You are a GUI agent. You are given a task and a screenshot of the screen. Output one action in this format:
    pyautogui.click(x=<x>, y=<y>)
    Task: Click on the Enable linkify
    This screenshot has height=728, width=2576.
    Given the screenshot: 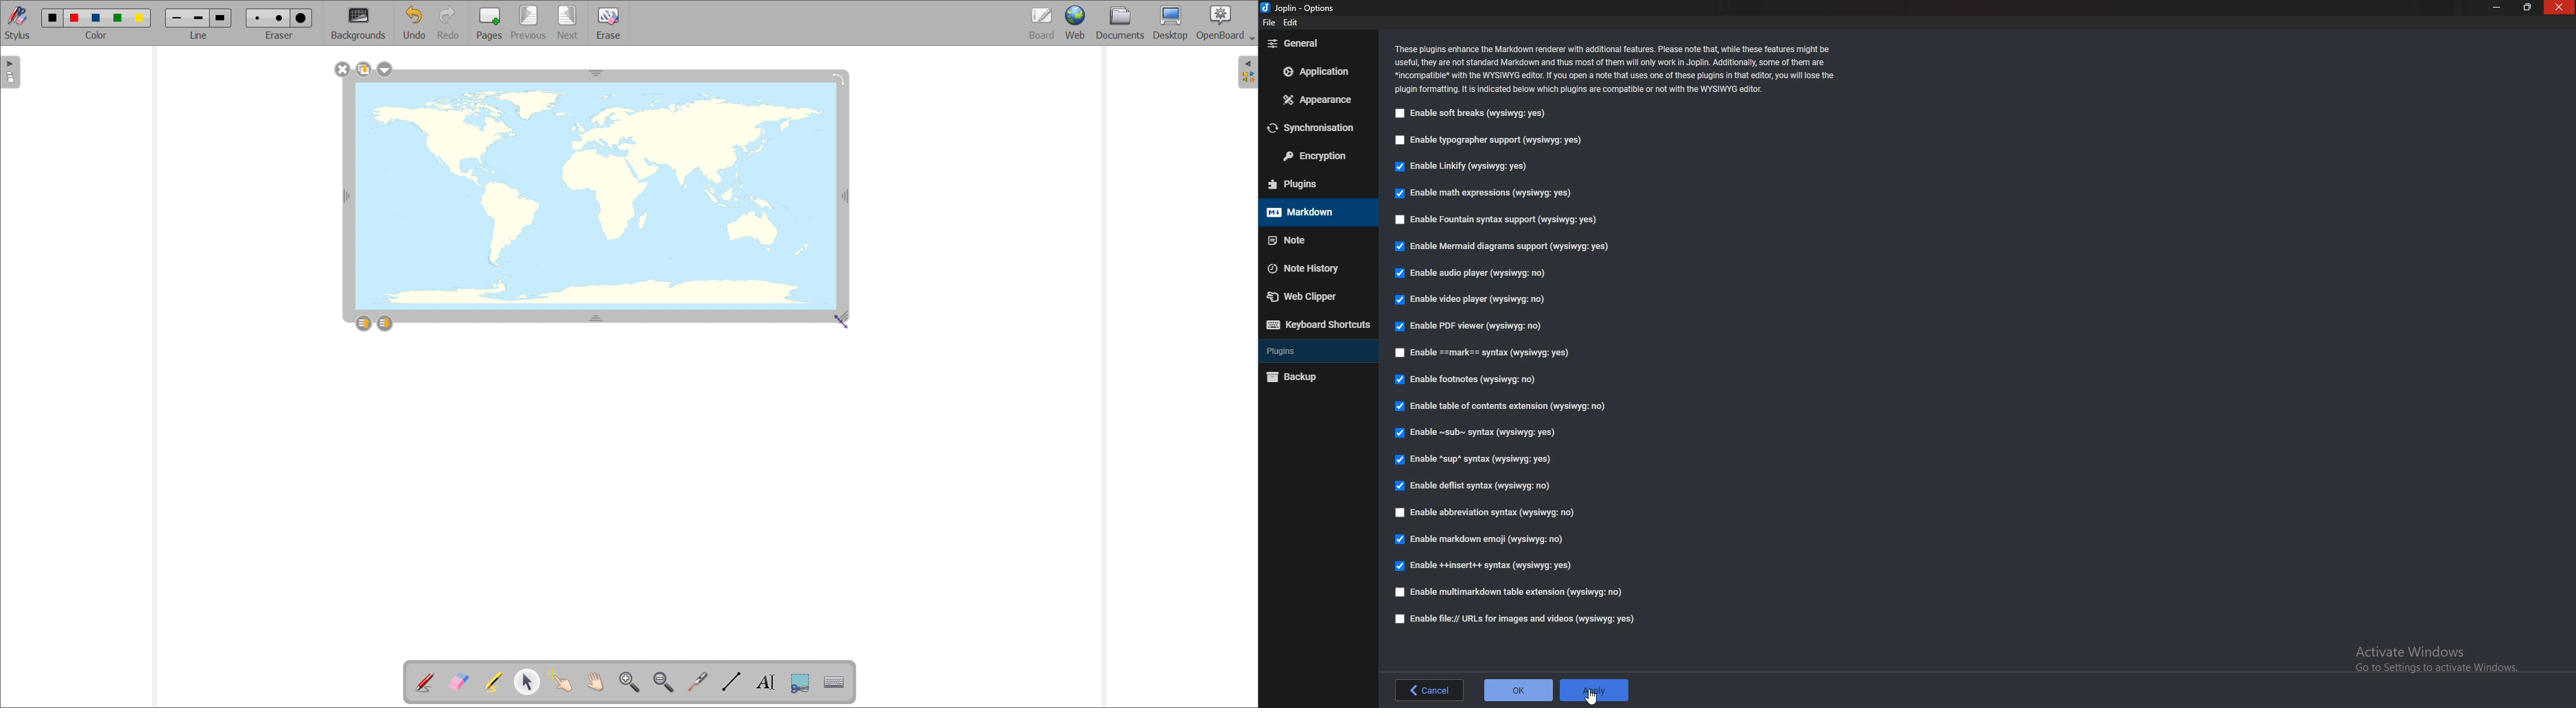 What is the action you would take?
    pyautogui.click(x=1468, y=165)
    